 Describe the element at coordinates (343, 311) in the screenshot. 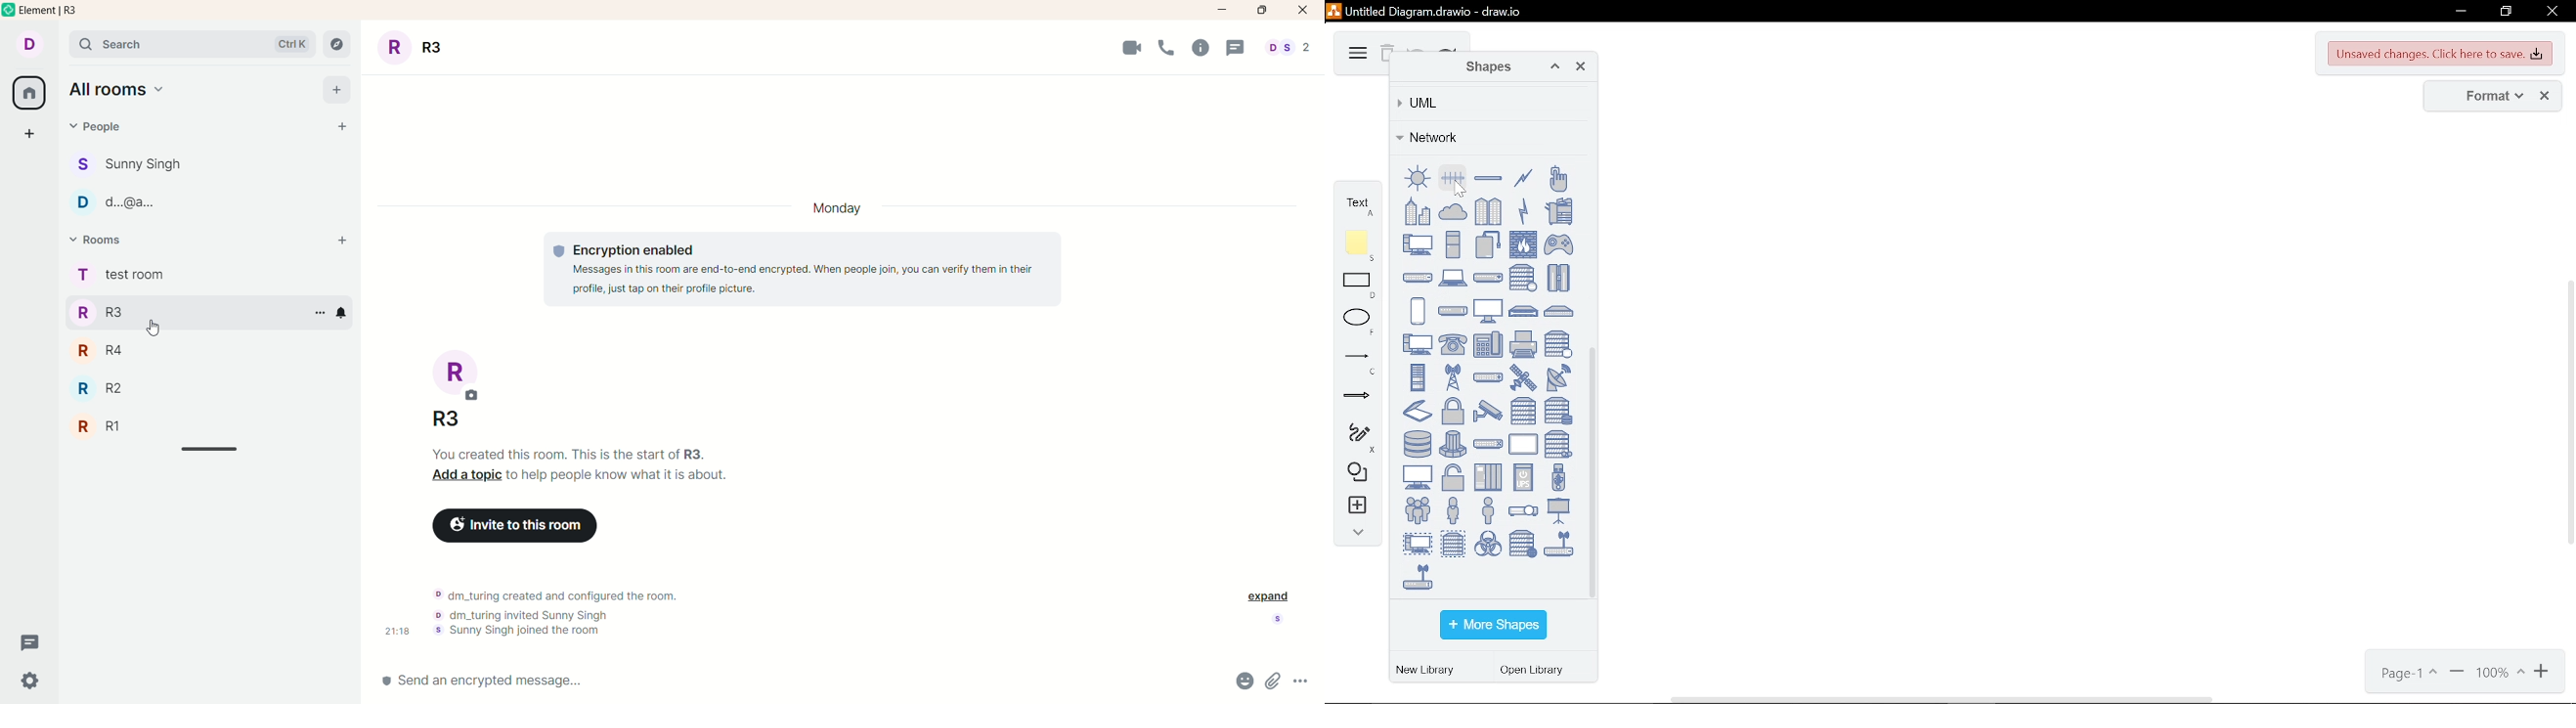

I see `notification` at that location.